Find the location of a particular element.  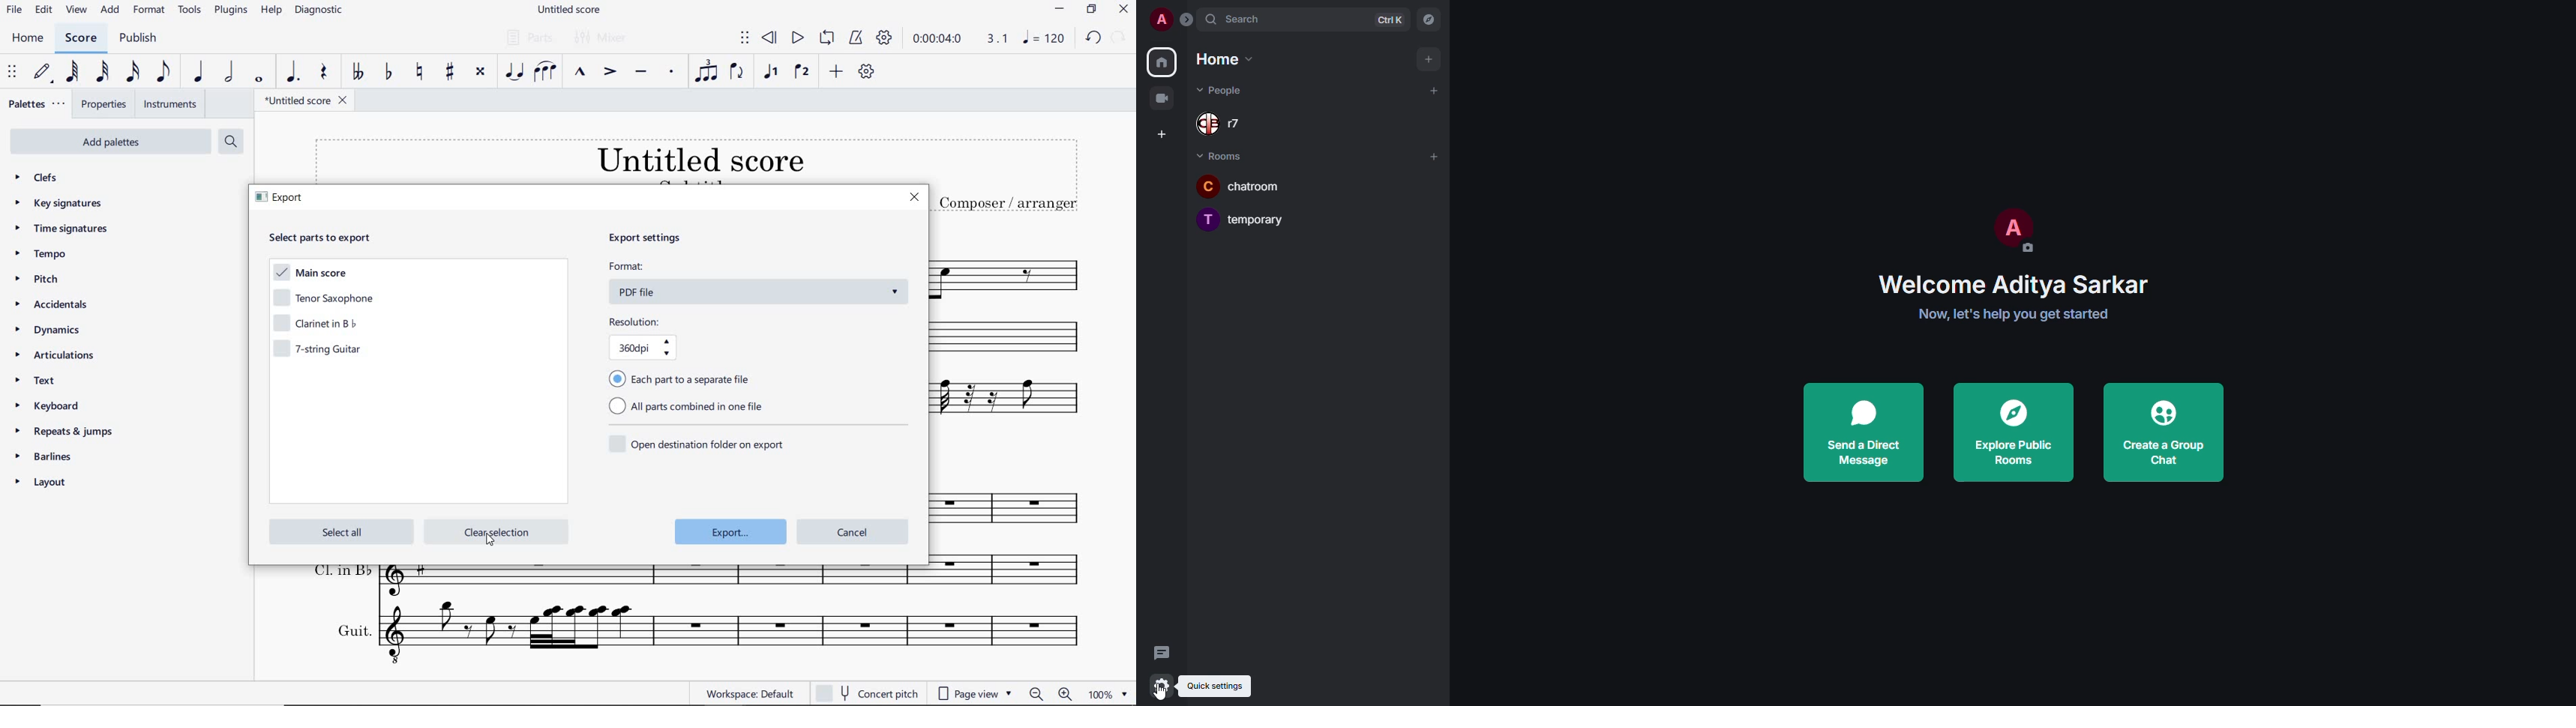

profile pic is located at coordinates (2011, 229).